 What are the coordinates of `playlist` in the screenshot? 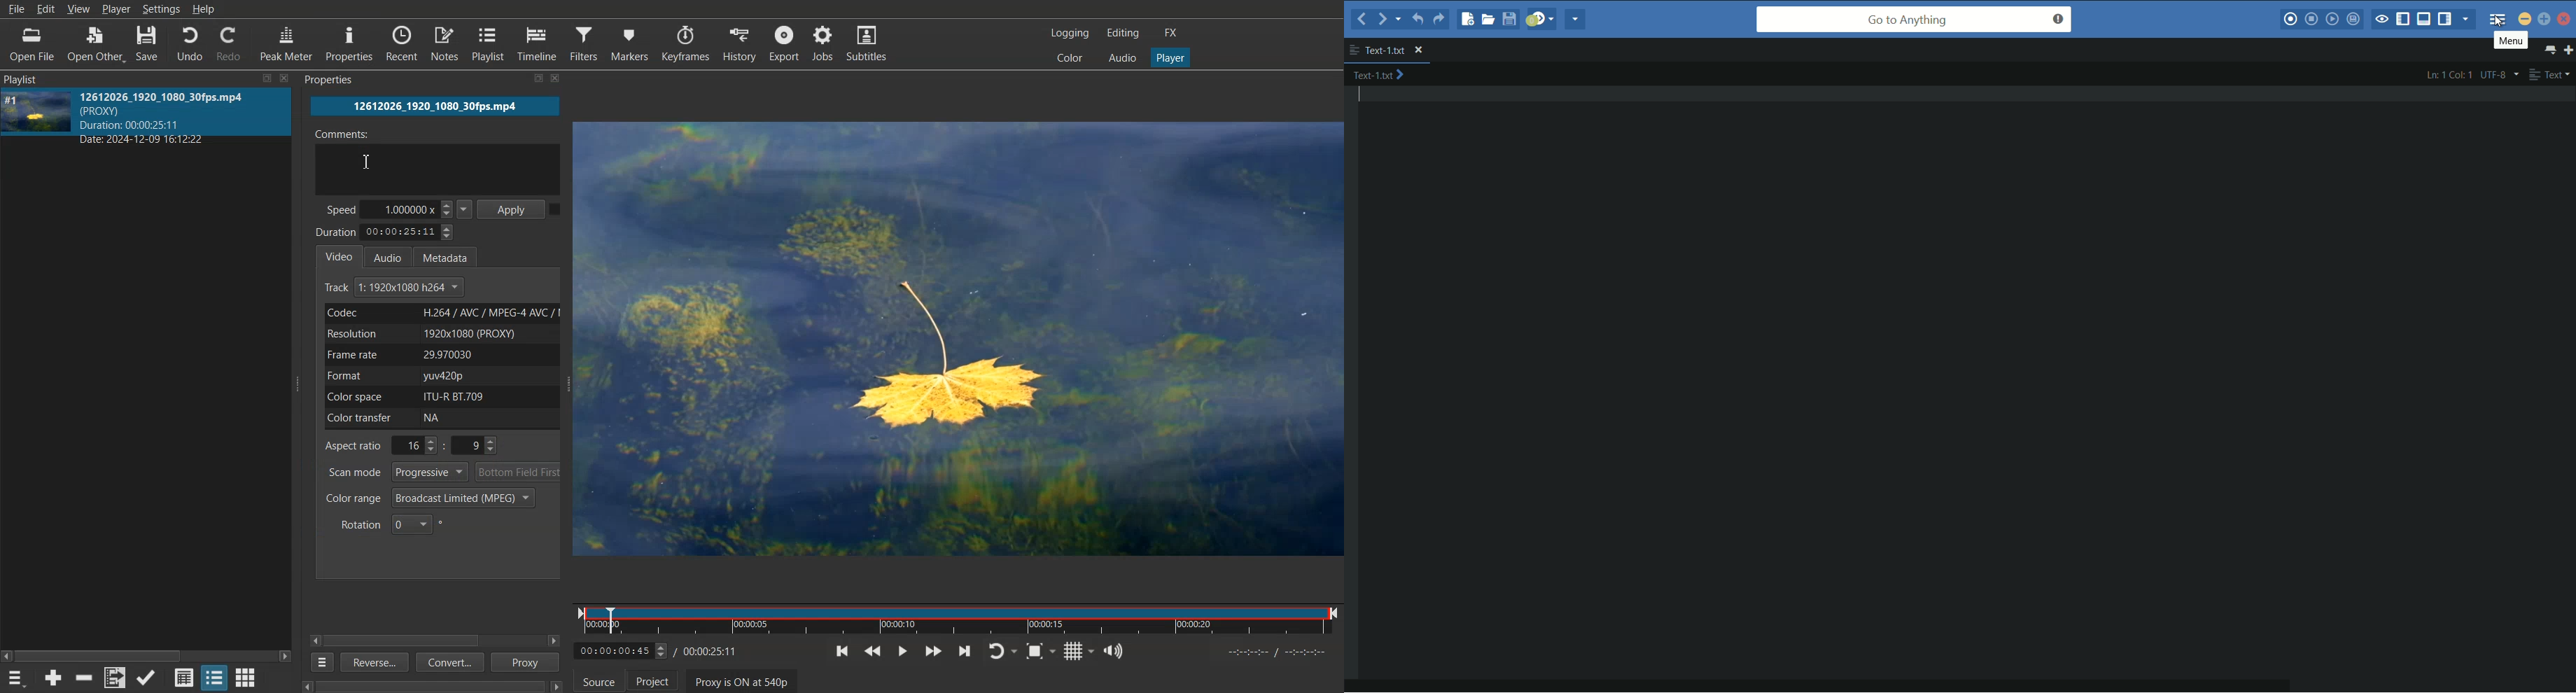 It's located at (36, 78).